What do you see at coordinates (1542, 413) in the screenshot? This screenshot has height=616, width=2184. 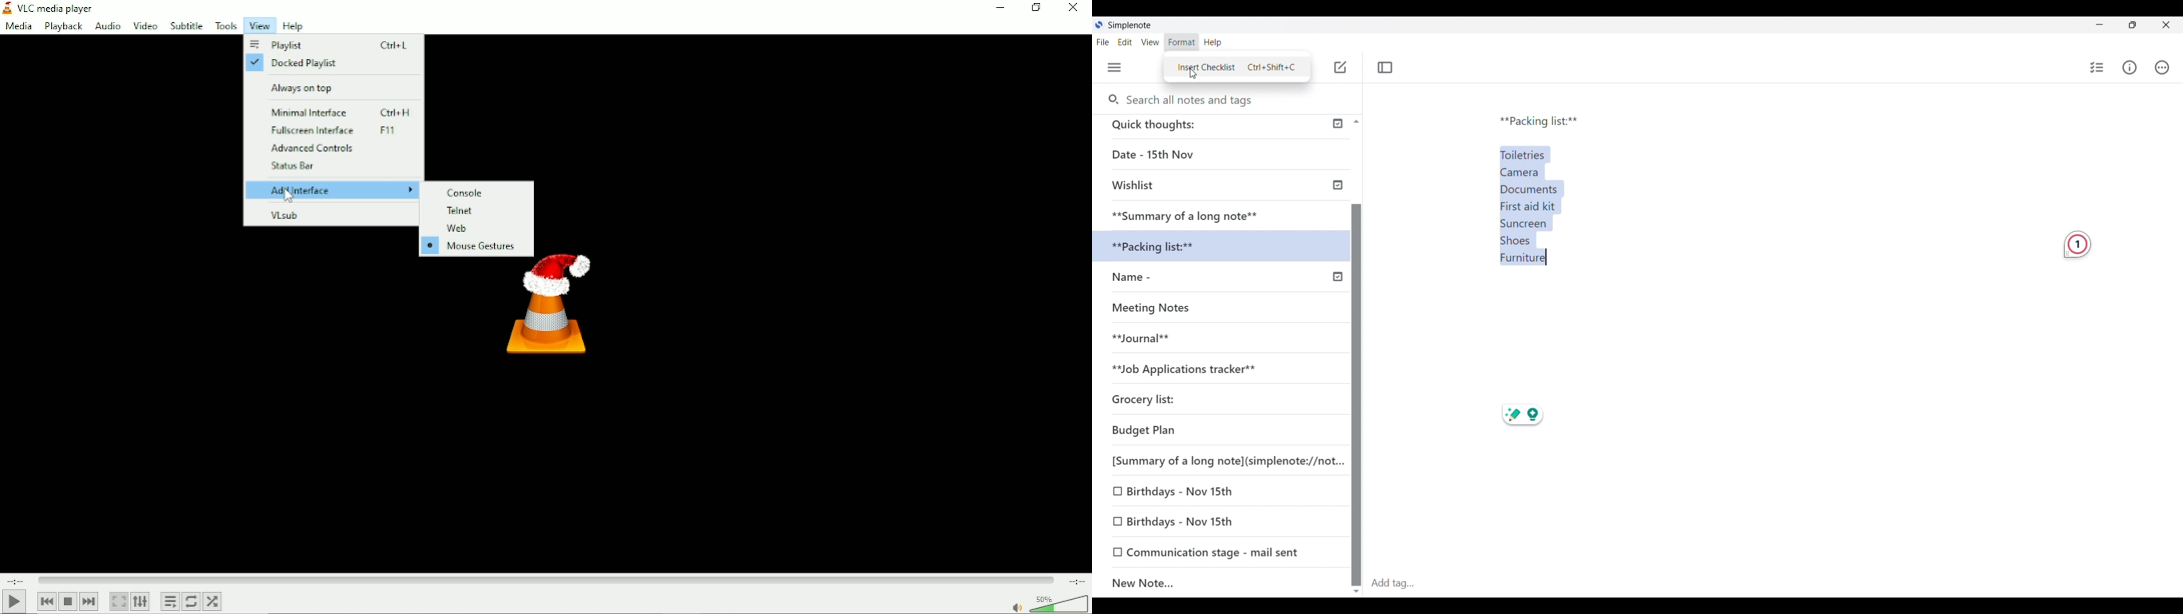 I see `idea` at bounding box center [1542, 413].